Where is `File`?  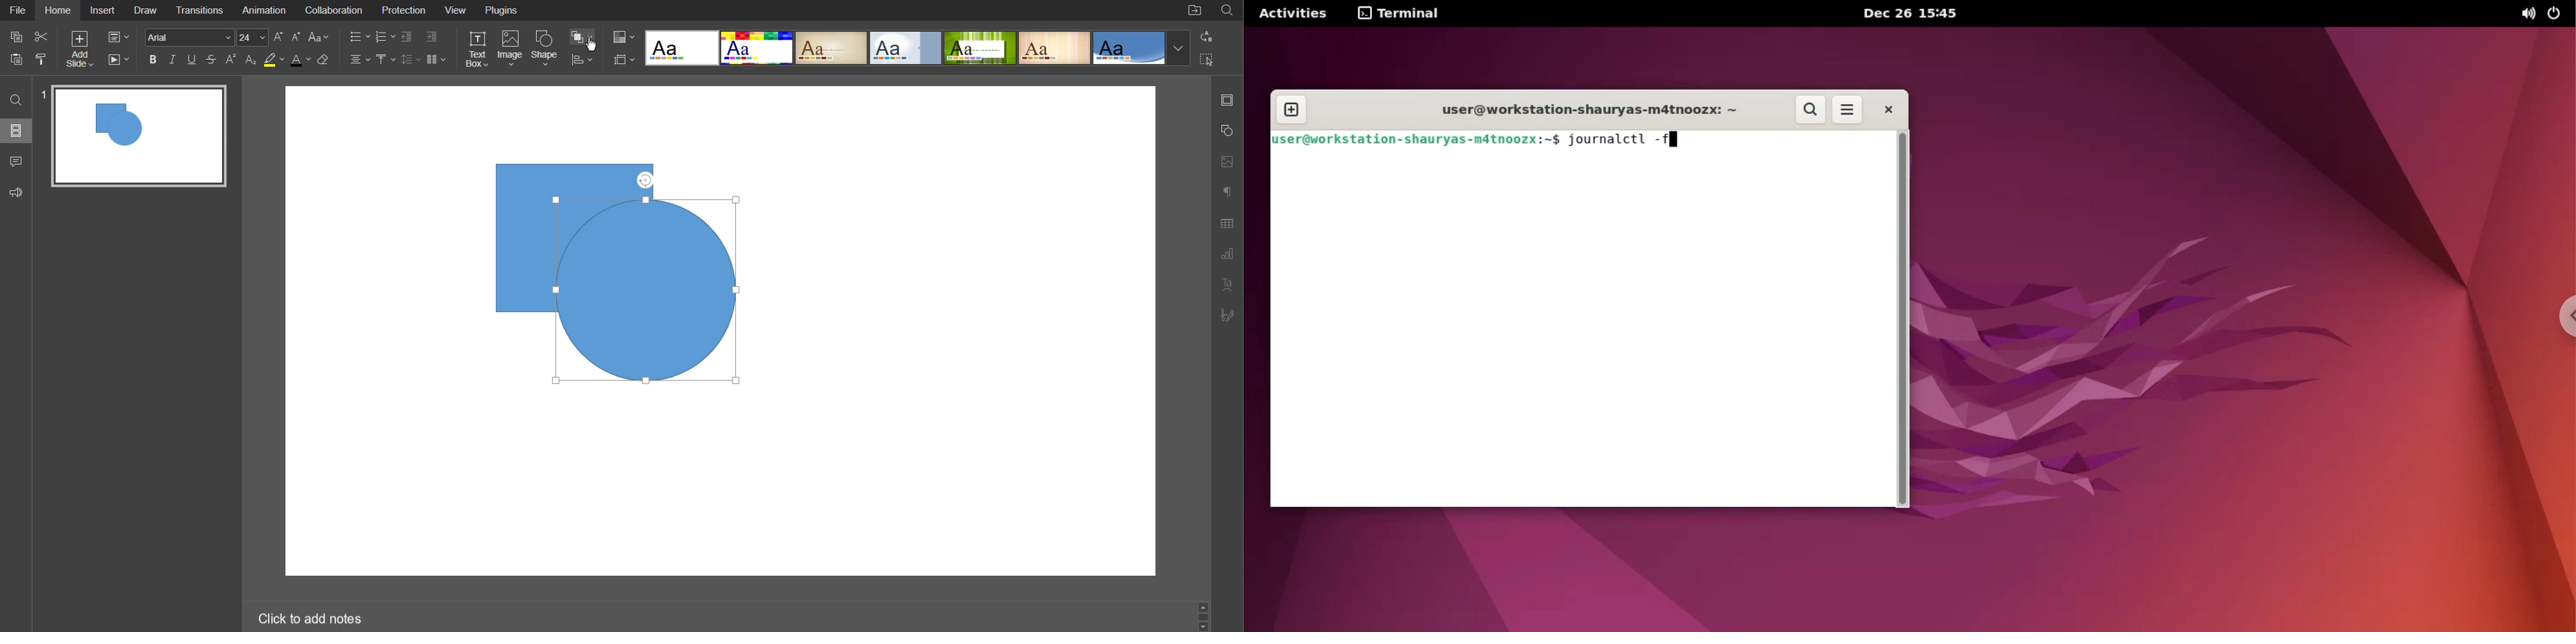 File is located at coordinates (17, 10).